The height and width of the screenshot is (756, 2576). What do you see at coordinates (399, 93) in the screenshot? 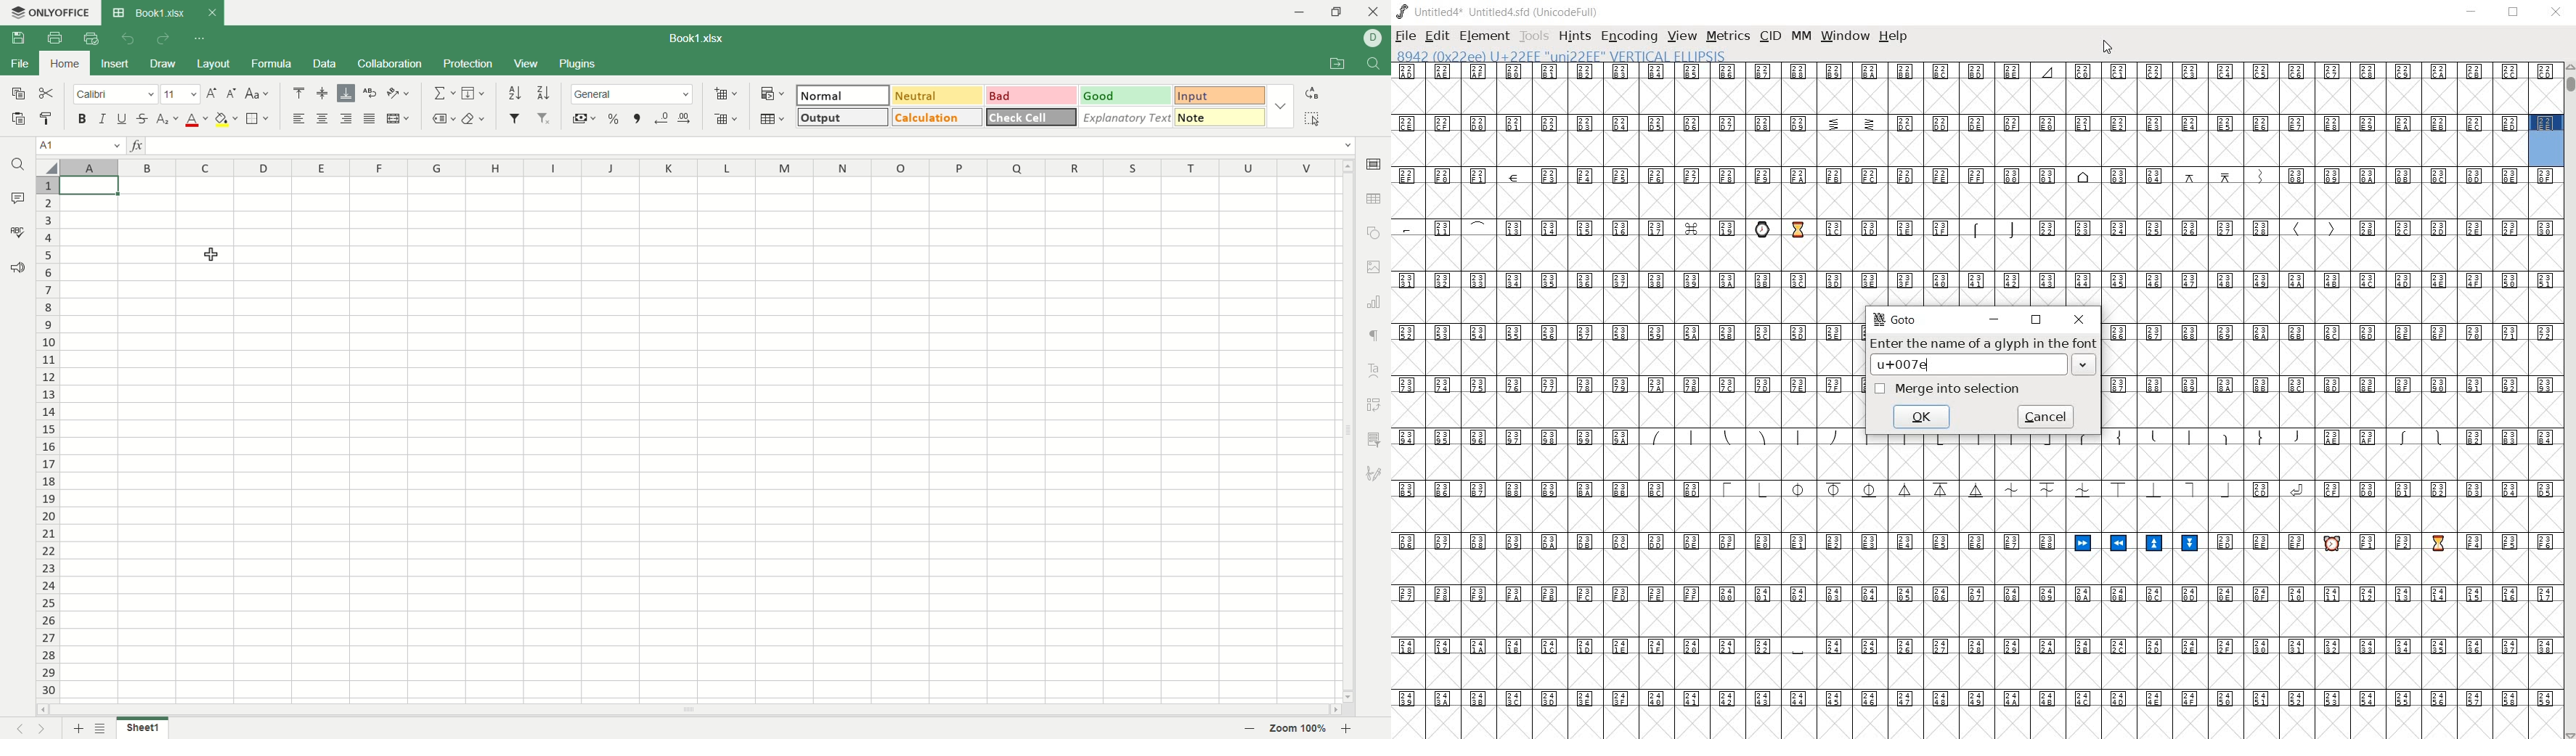
I see `orientation` at bounding box center [399, 93].